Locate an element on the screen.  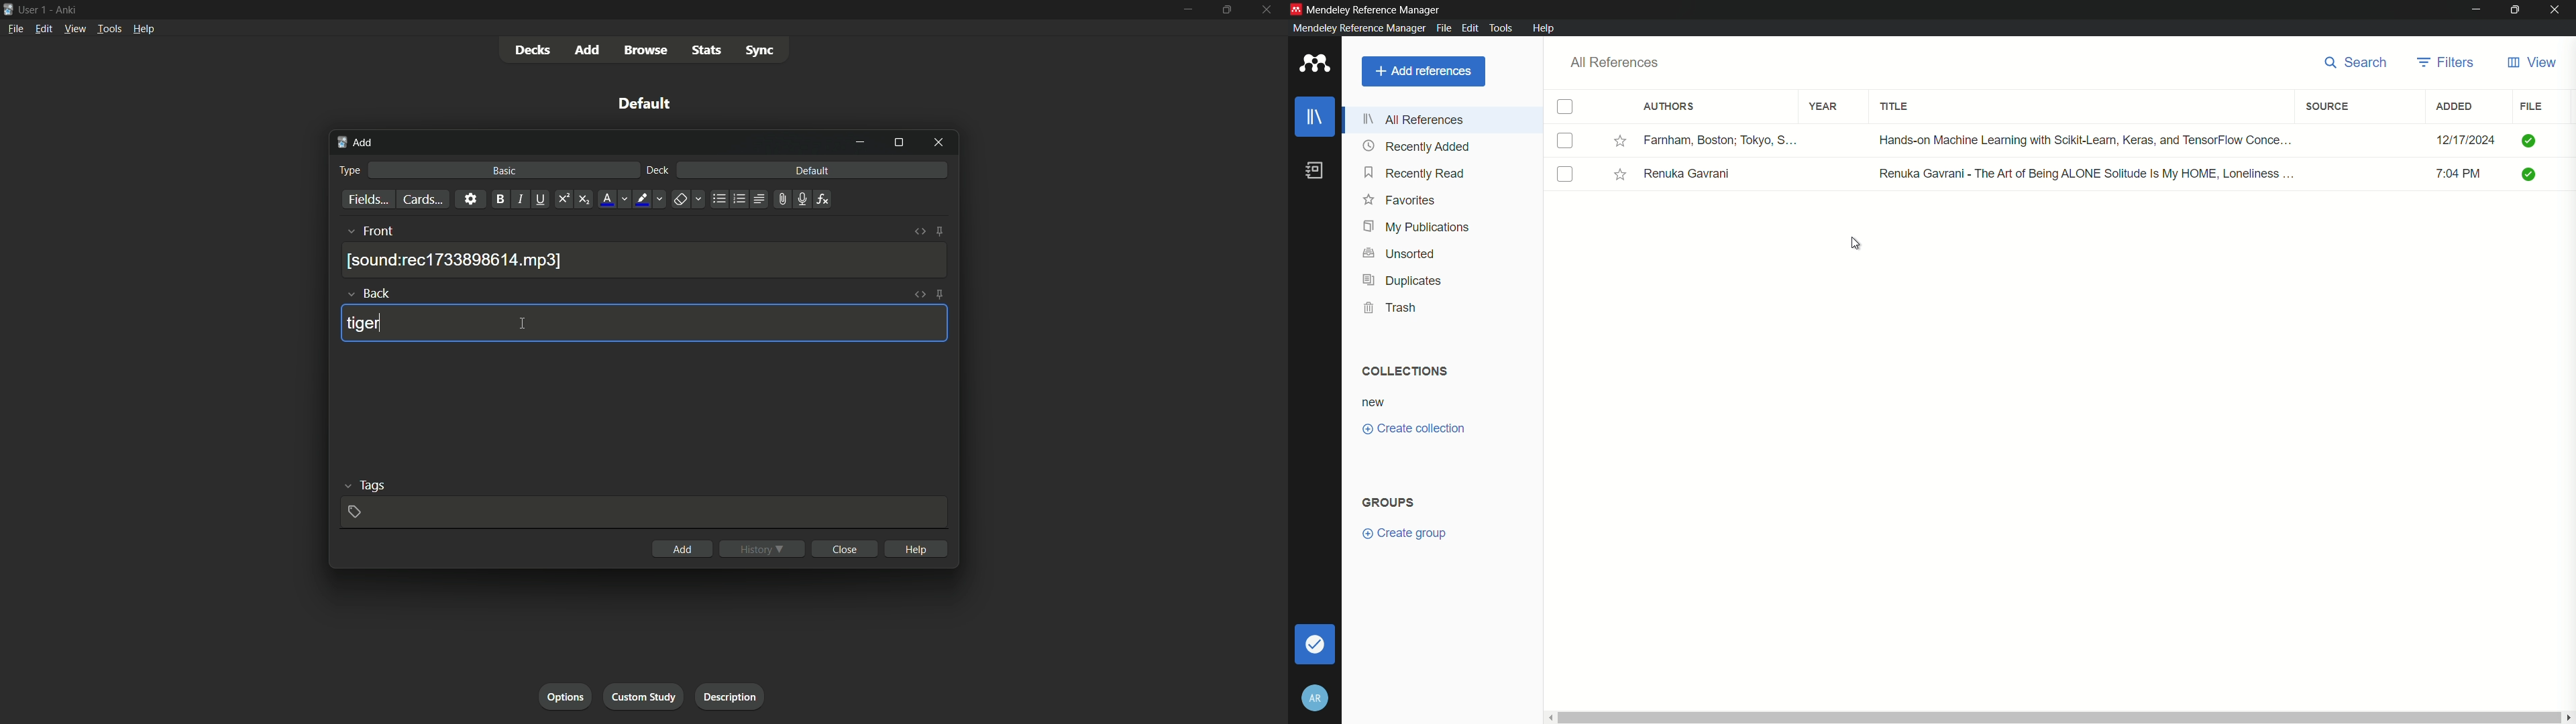
Renuka Gavrani is located at coordinates (2088, 174).